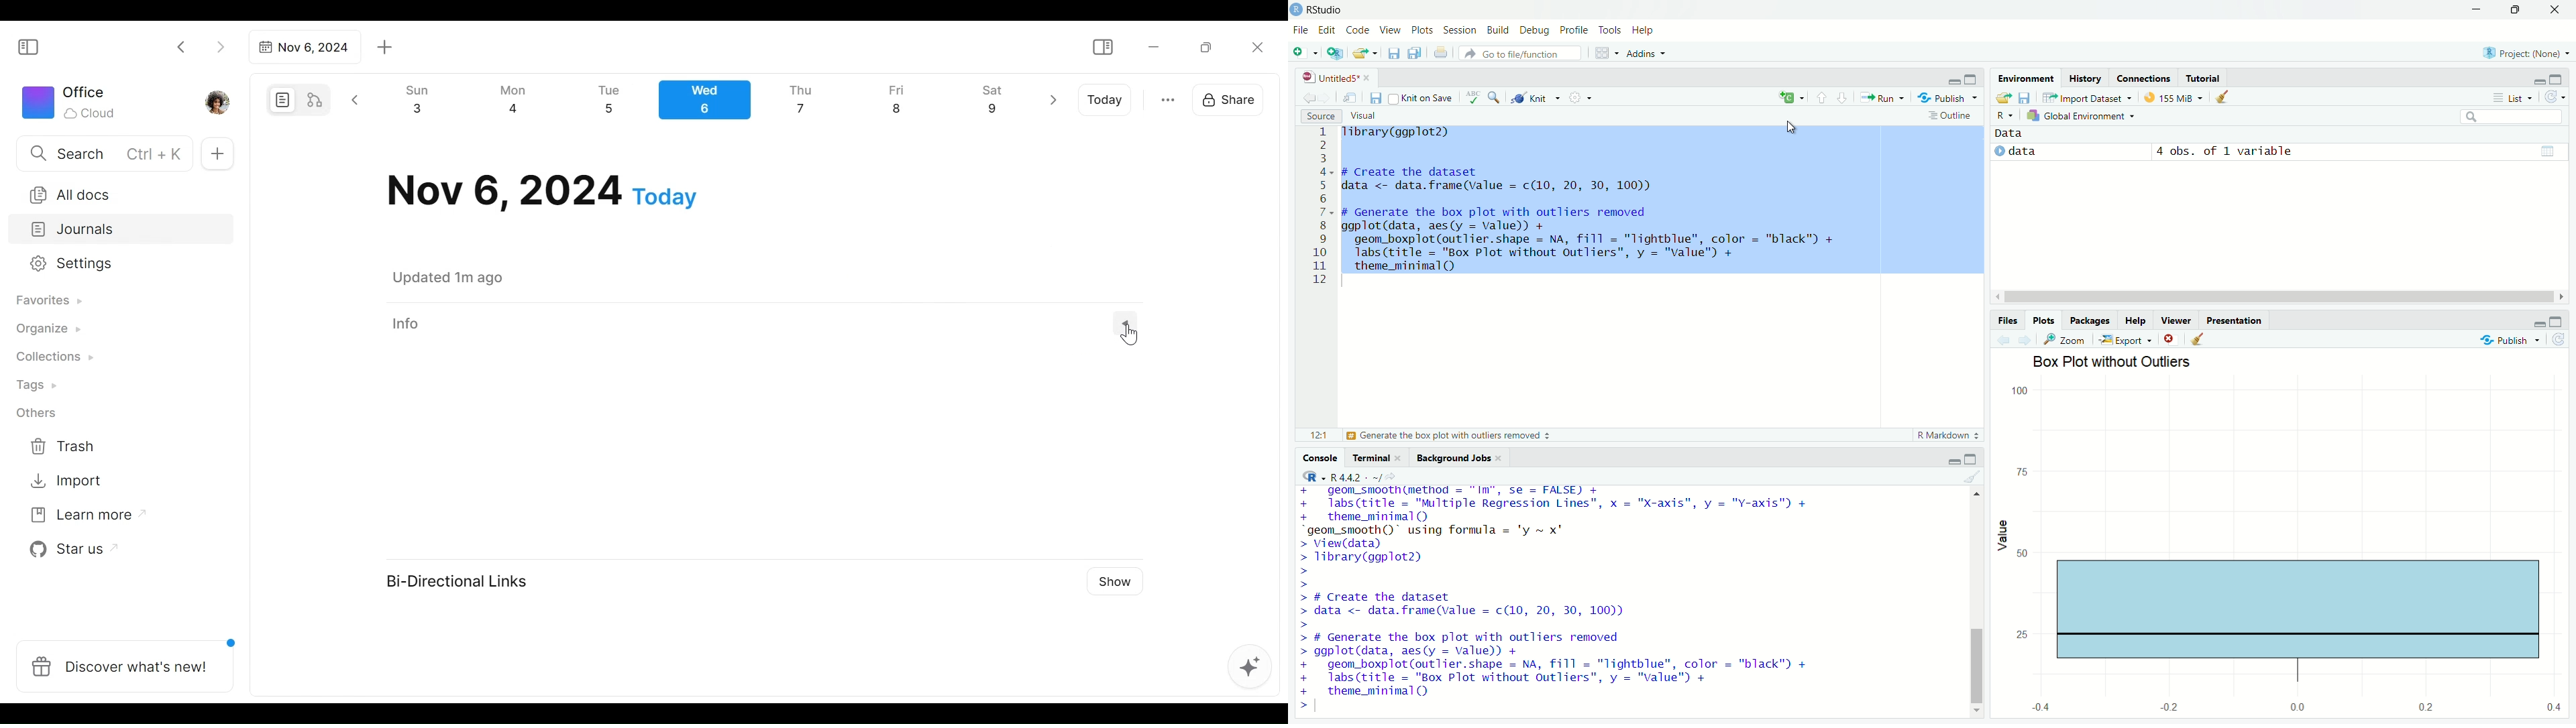 This screenshot has height=728, width=2576. Describe the element at coordinates (1373, 99) in the screenshot. I see `files` at that location.